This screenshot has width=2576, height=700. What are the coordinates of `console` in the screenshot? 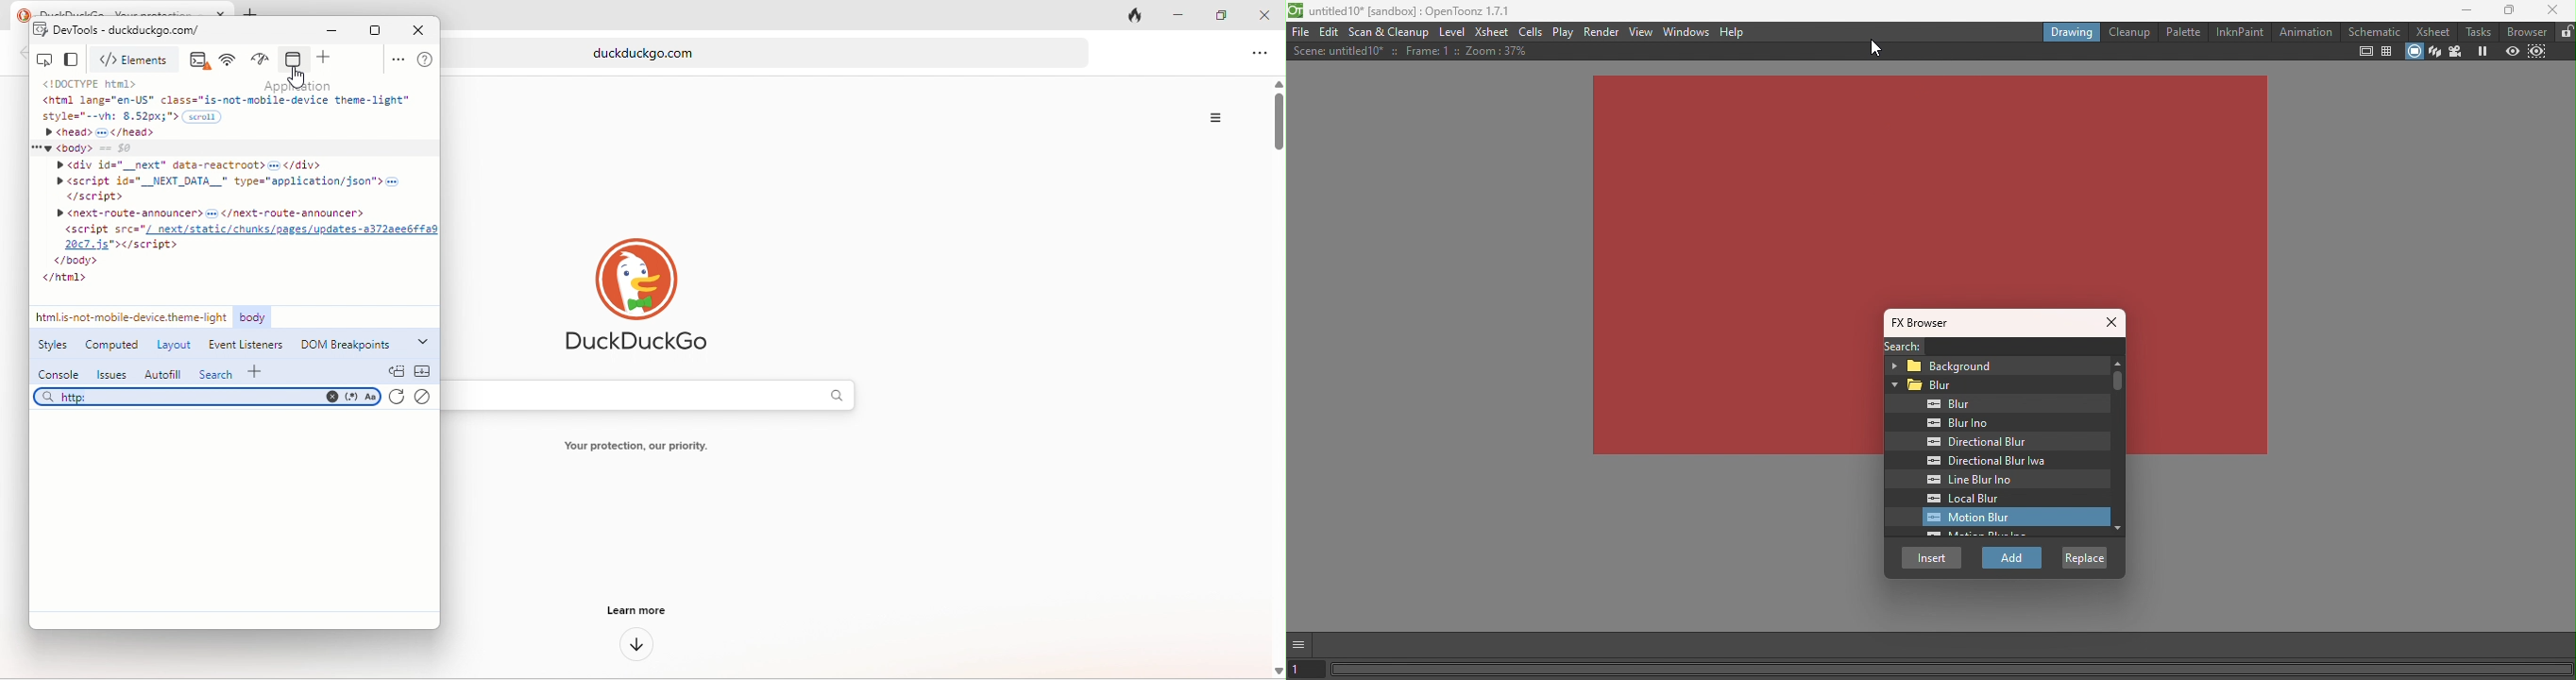 It's located at (199, 59).